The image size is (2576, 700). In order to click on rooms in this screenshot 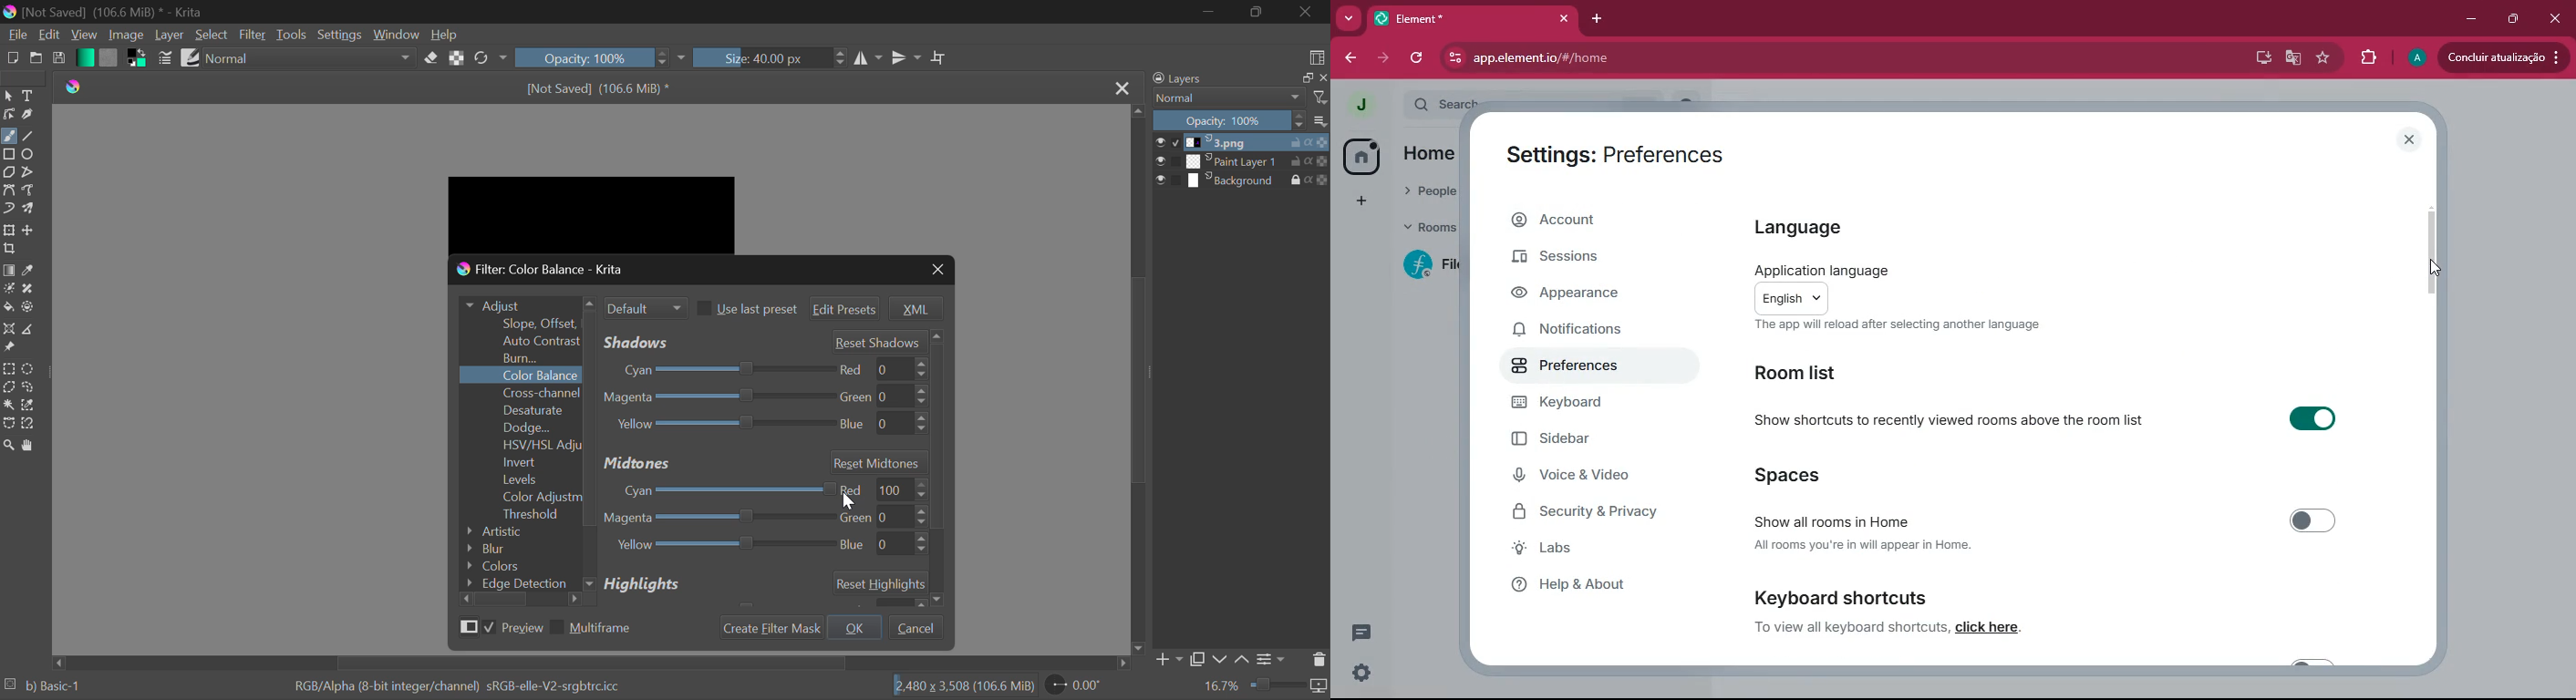, I will do `click(1427, 229)`.